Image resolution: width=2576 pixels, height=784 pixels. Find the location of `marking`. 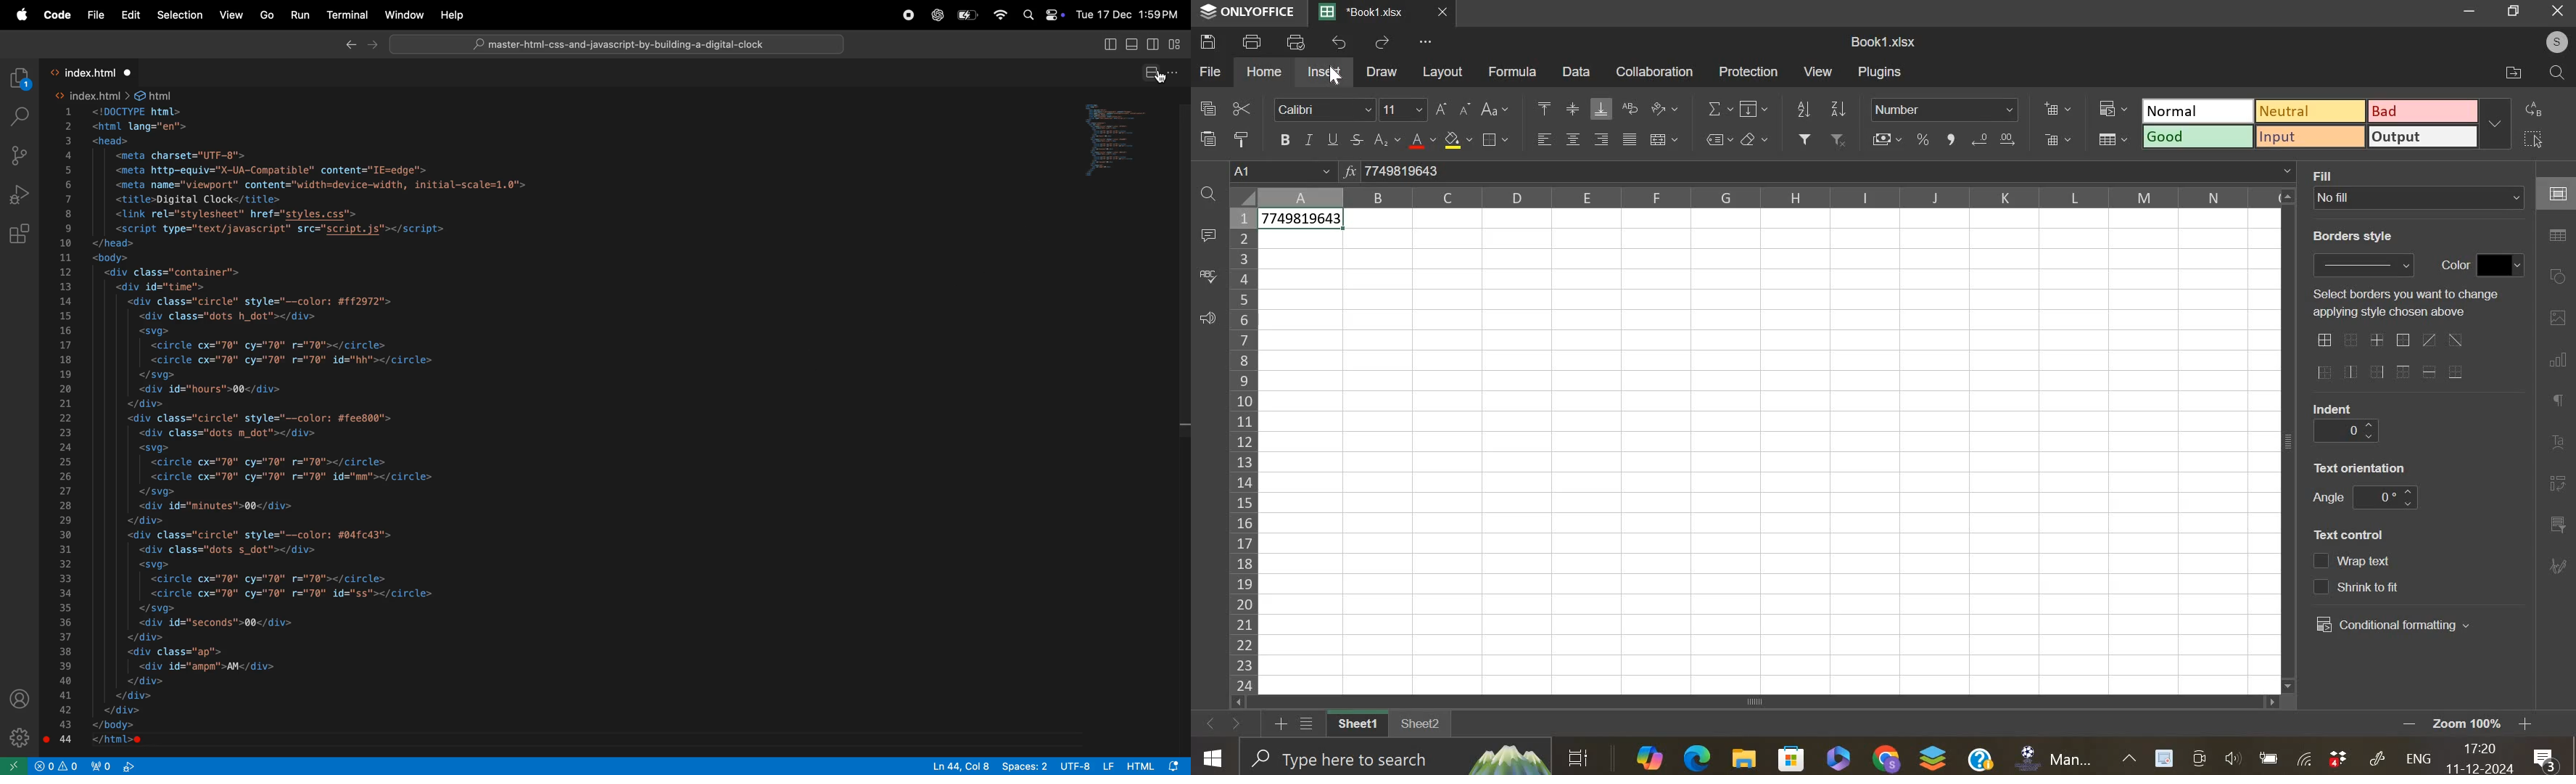

marking is located at coordinates (2326, 123).